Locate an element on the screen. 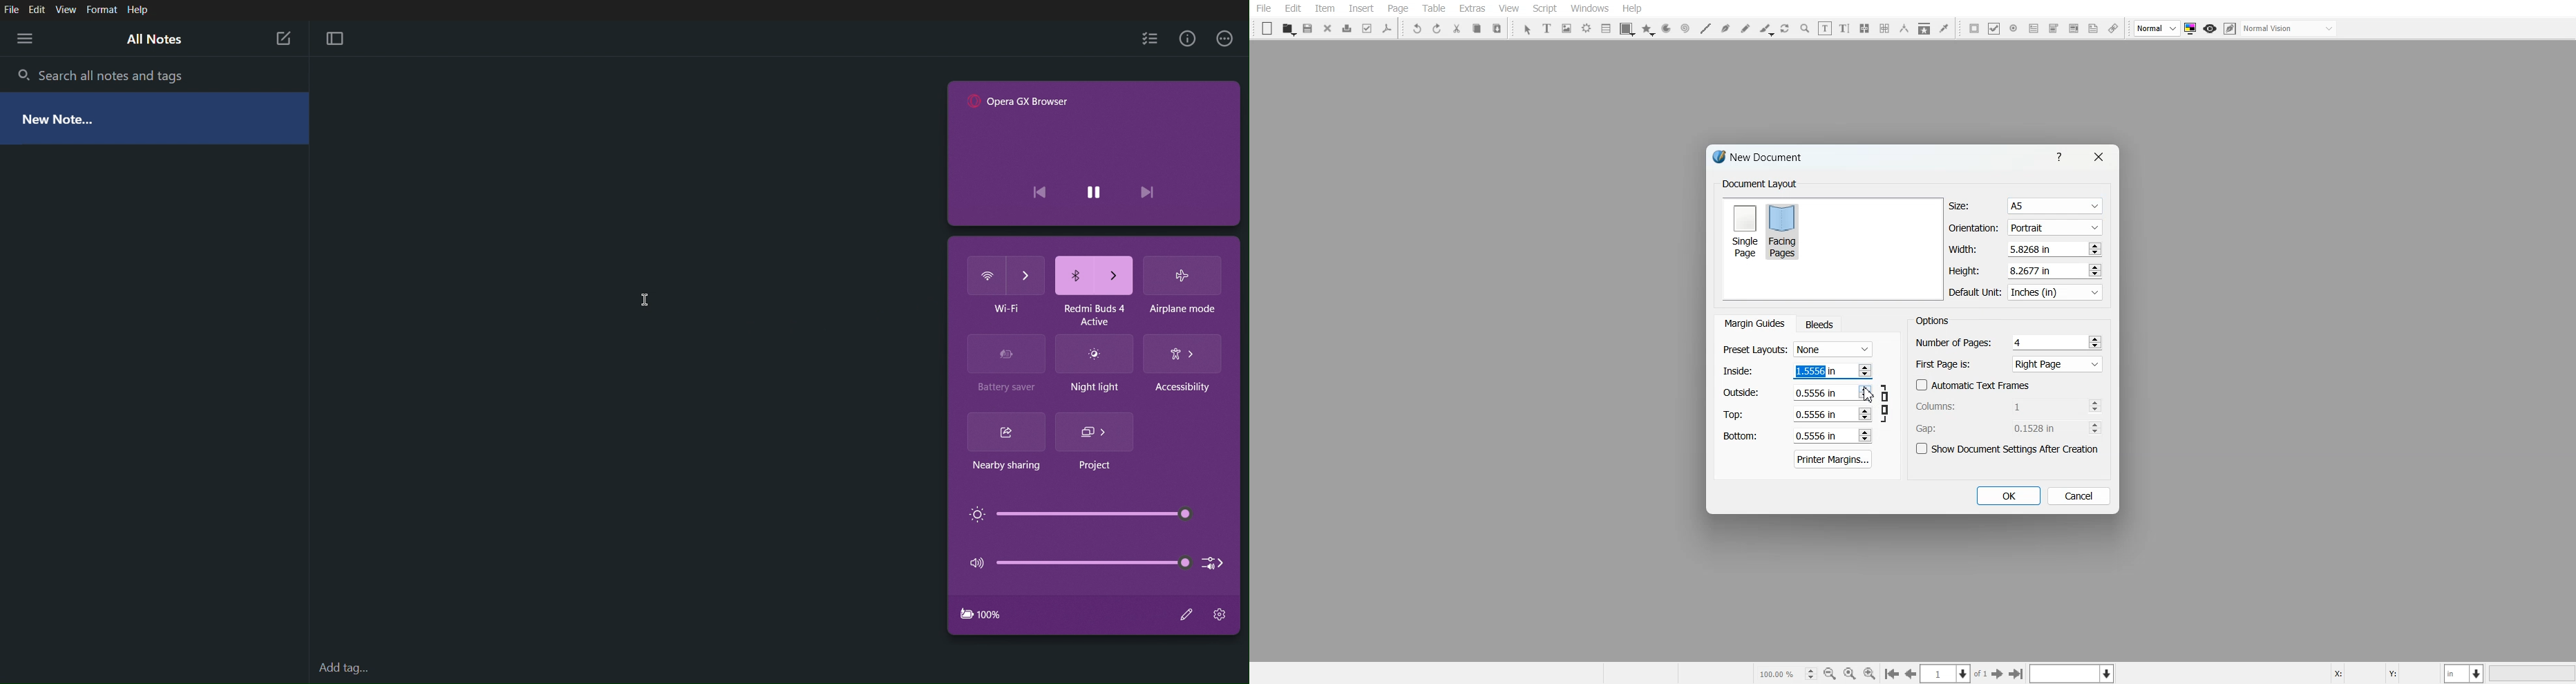 The image size is (2576, 700). Cursor is located at coordinates (646, 302).